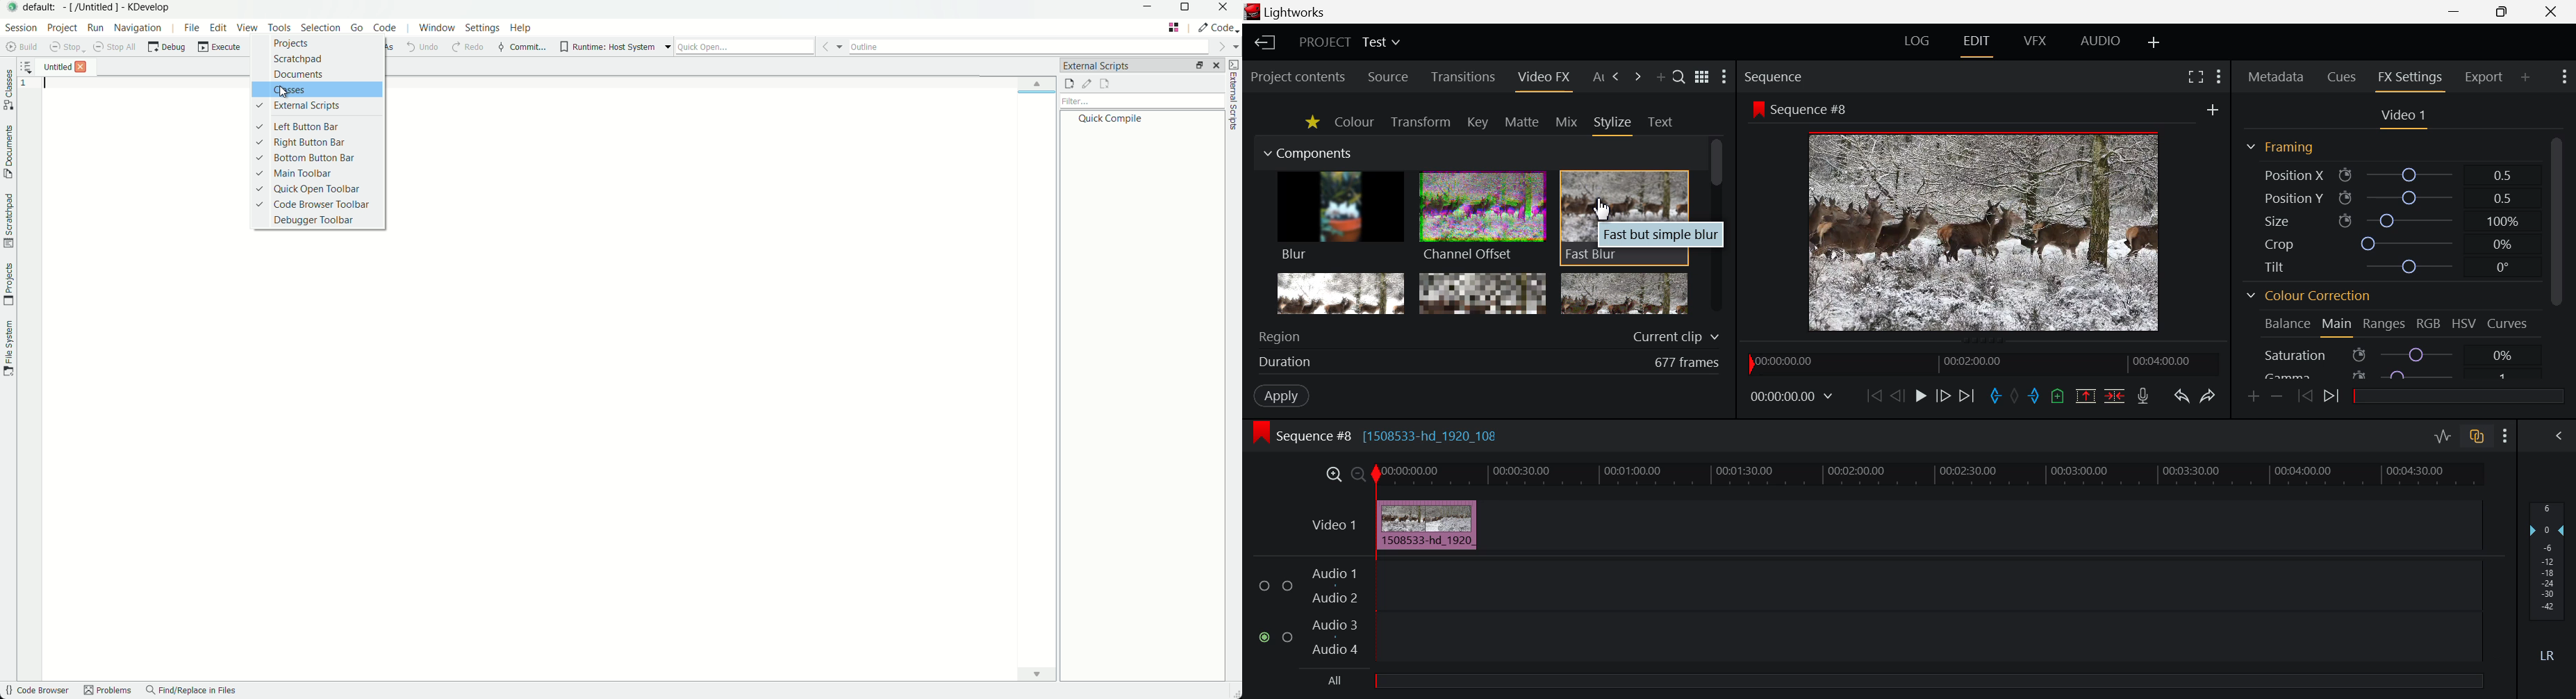 The height and width of the screenshot is (700, 2576). What do you see at coordinates (1980, 363) in the screenshot?
I see `Project Timeline Navigator` at bounding box center [1980, 363].